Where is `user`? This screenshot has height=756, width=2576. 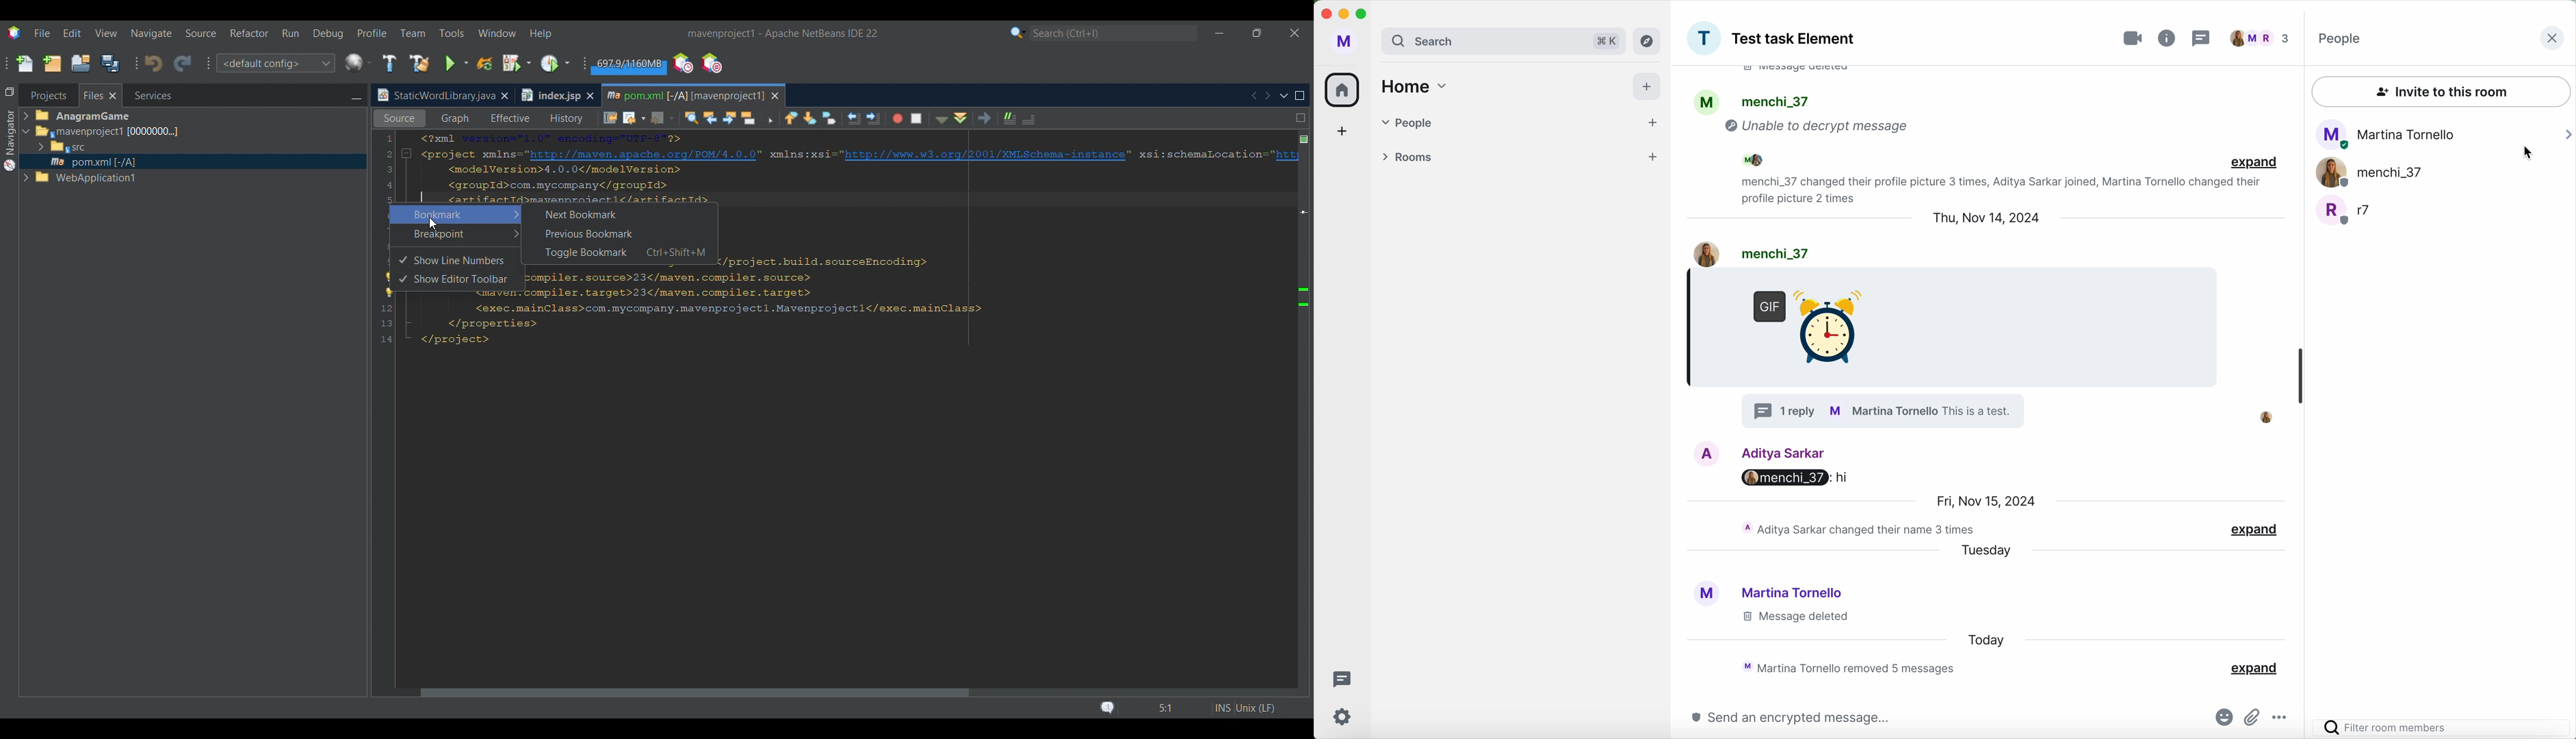 user is located at coordinates (1771, 252).